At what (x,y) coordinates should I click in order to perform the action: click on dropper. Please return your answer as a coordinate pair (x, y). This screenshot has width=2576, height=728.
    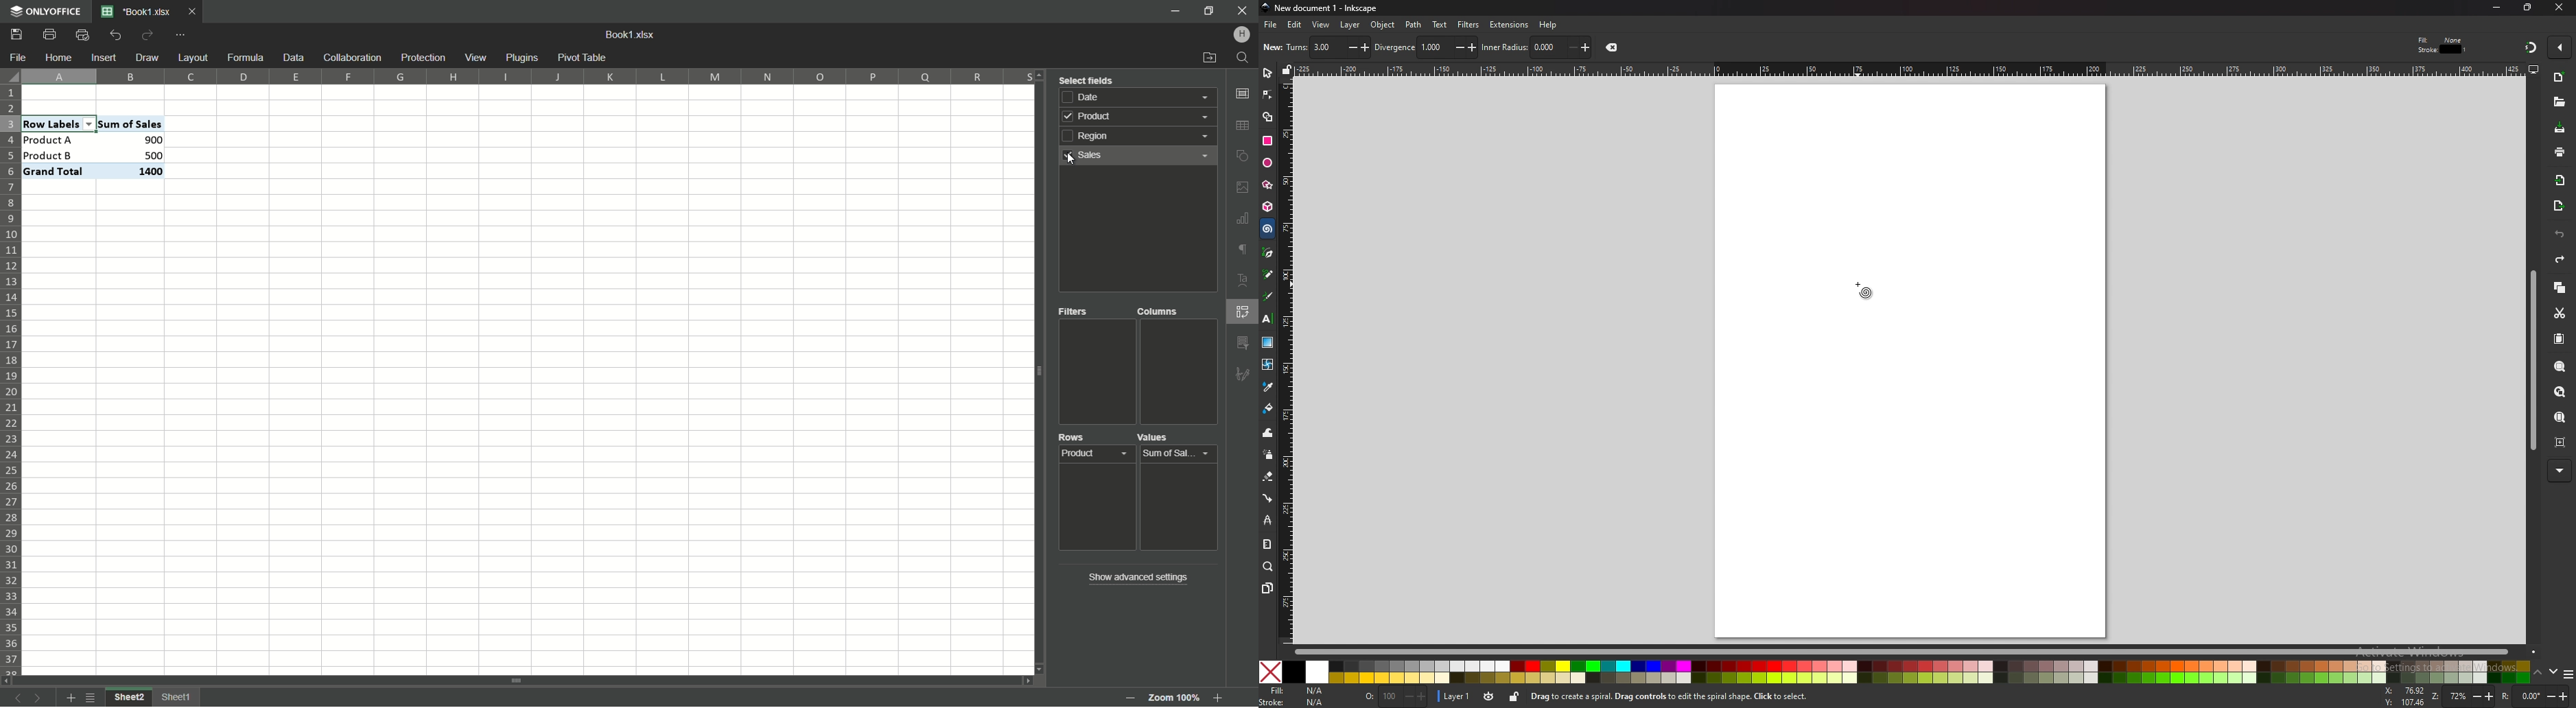
    Looking at the image, I should click on (1269, 387).